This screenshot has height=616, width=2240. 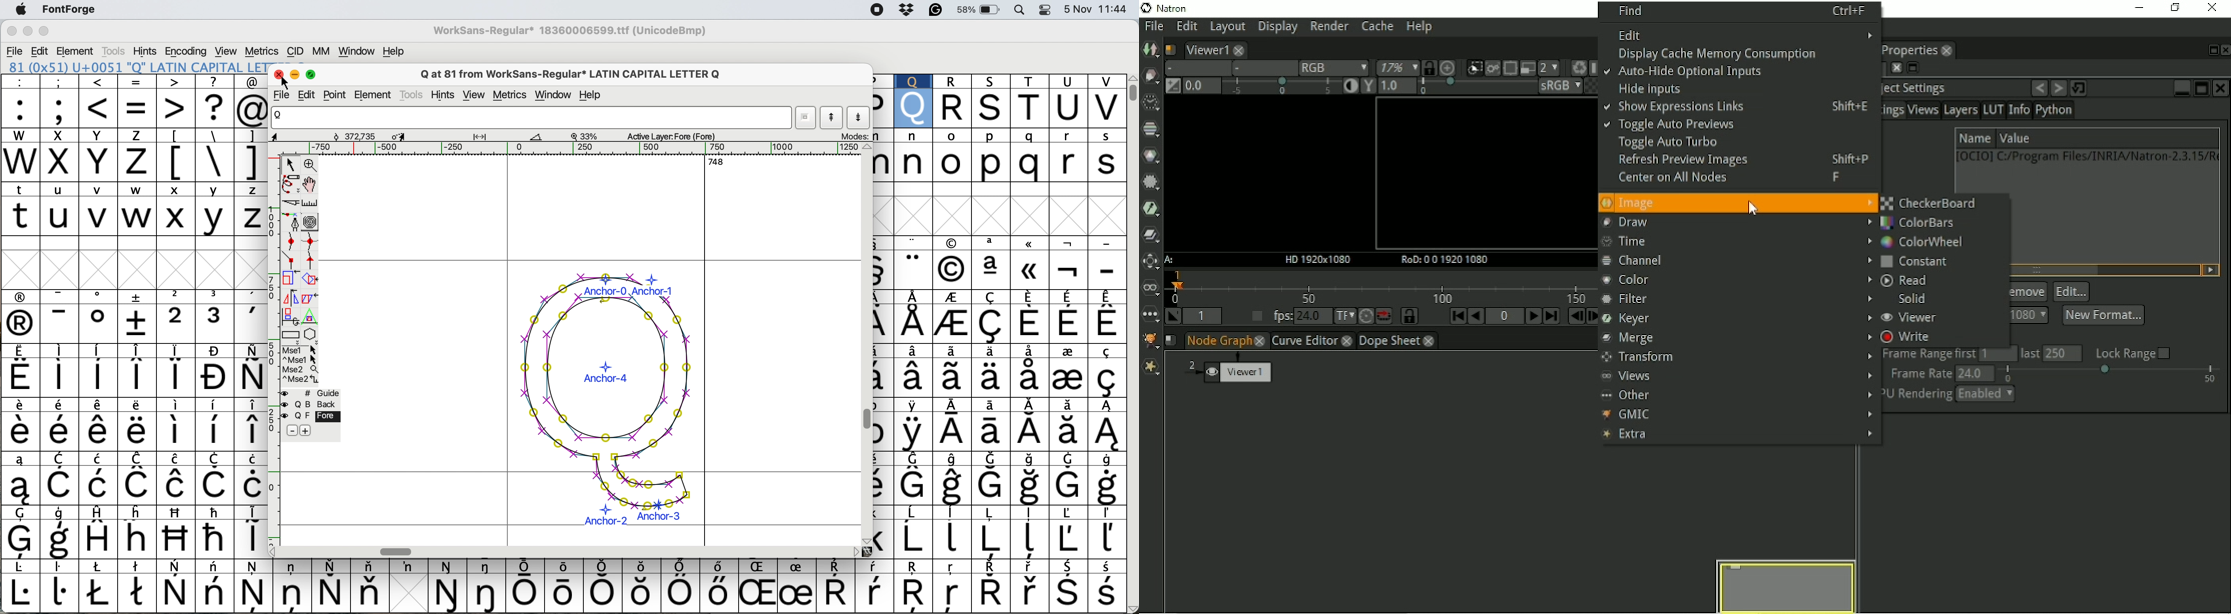 What do you see at coordinates (311, 204) in the screenshot?
I see `measure distance` at bounding box center [311, 204].